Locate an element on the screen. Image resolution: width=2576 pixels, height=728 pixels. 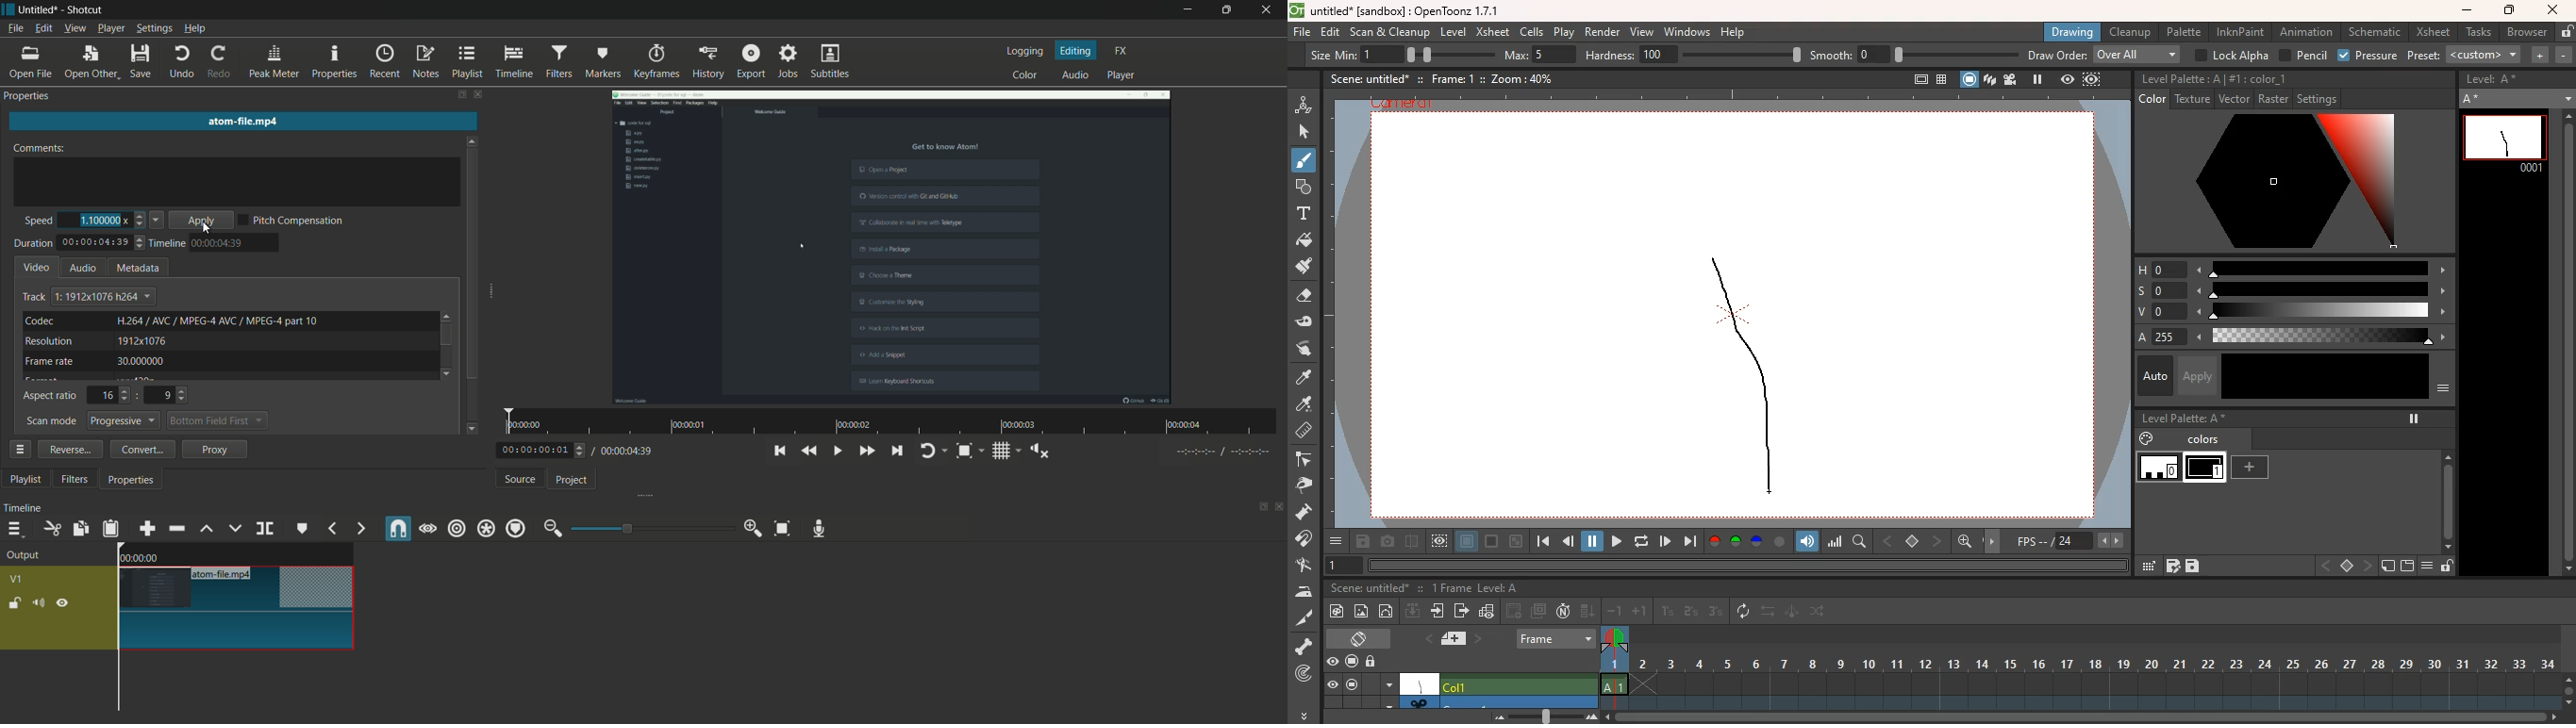
text is located at coordinates (218, 320).